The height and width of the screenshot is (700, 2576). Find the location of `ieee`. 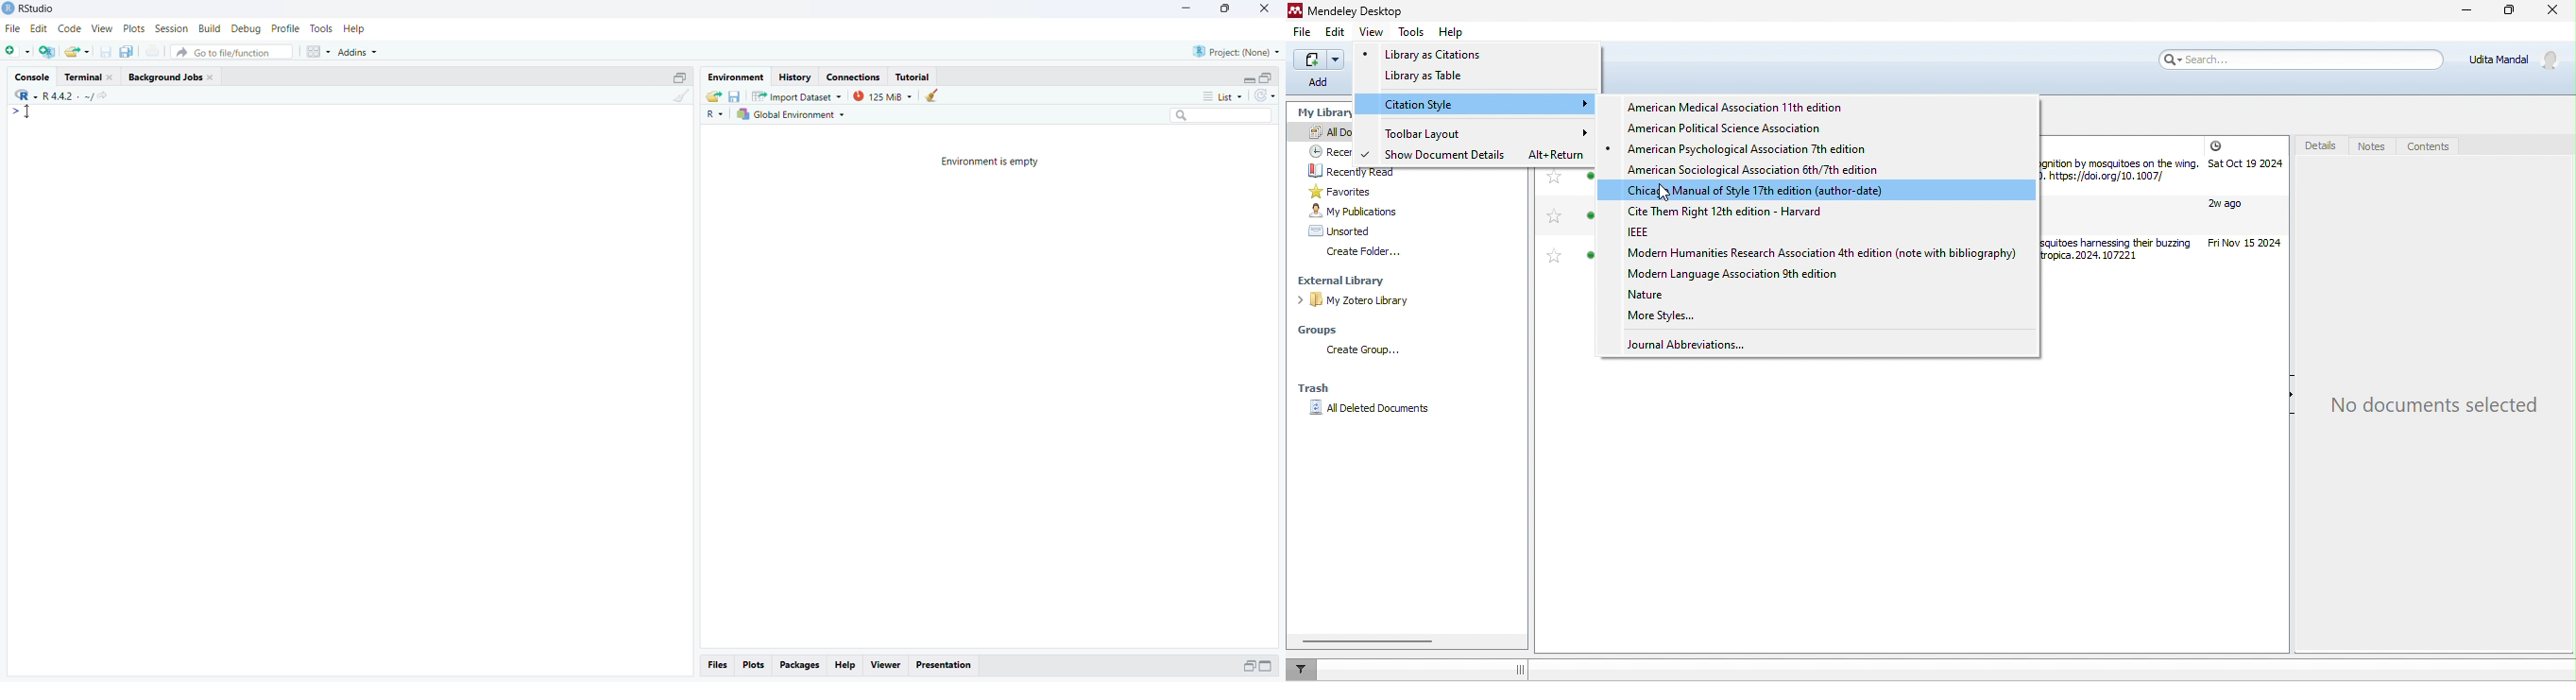

ieee is located at coordinates (1645, 232).